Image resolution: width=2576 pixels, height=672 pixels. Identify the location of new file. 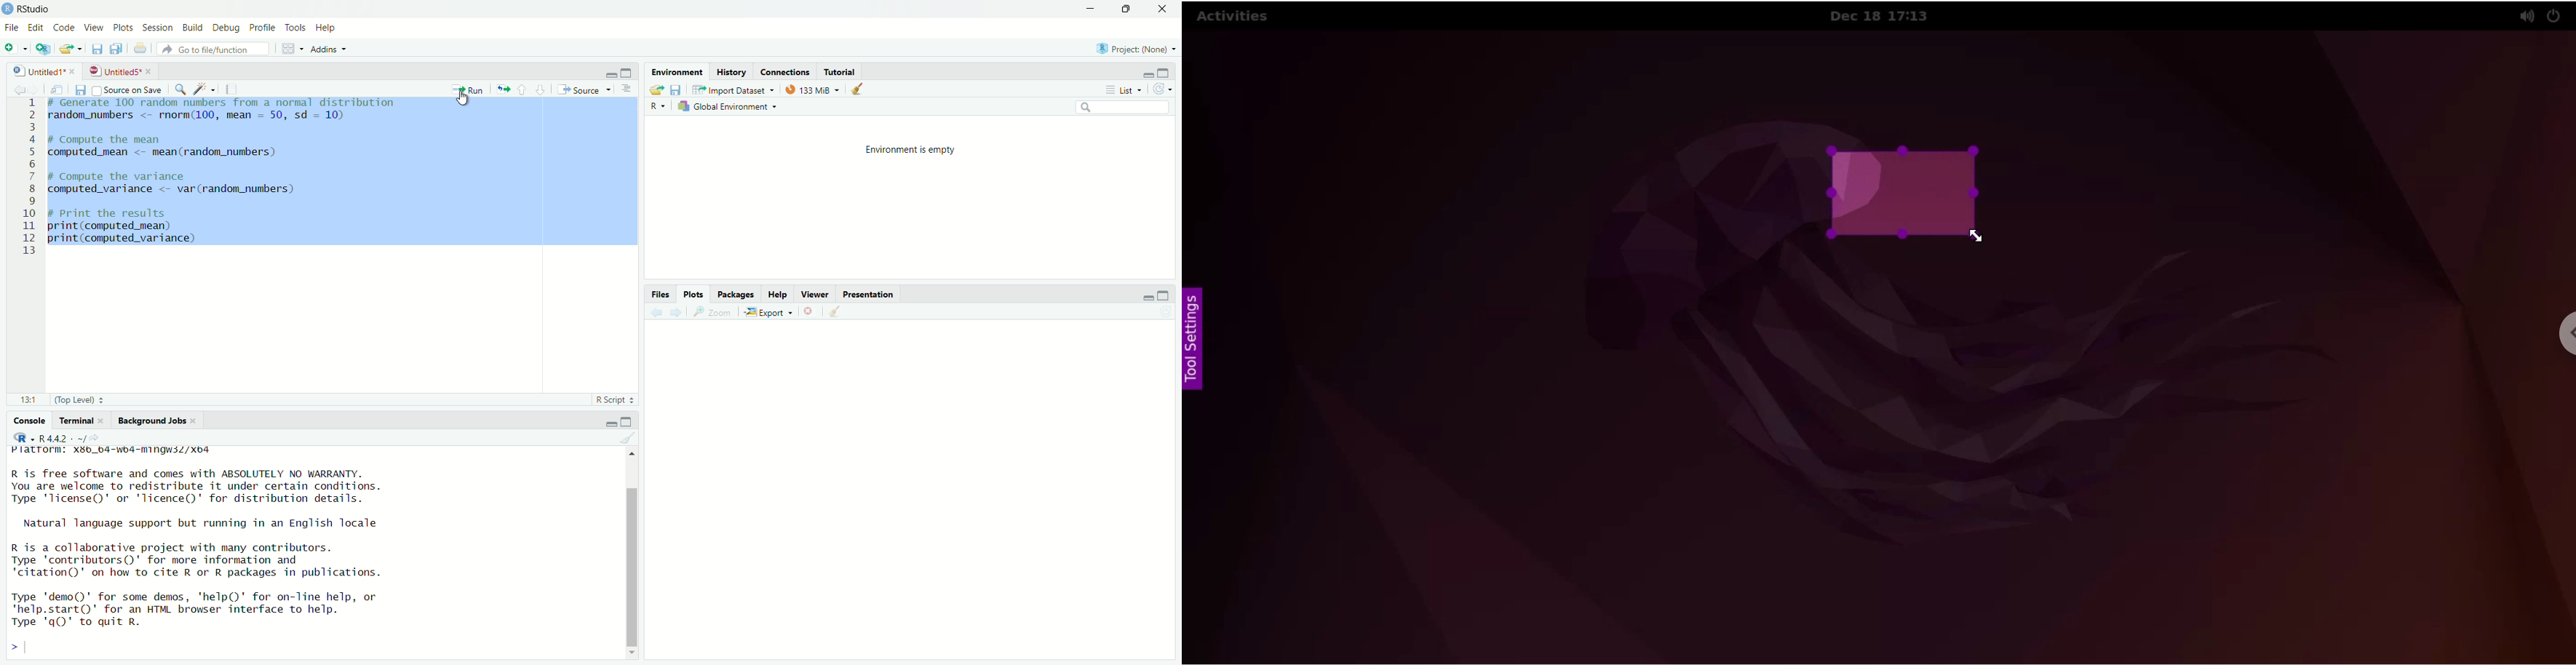
(15, 47).